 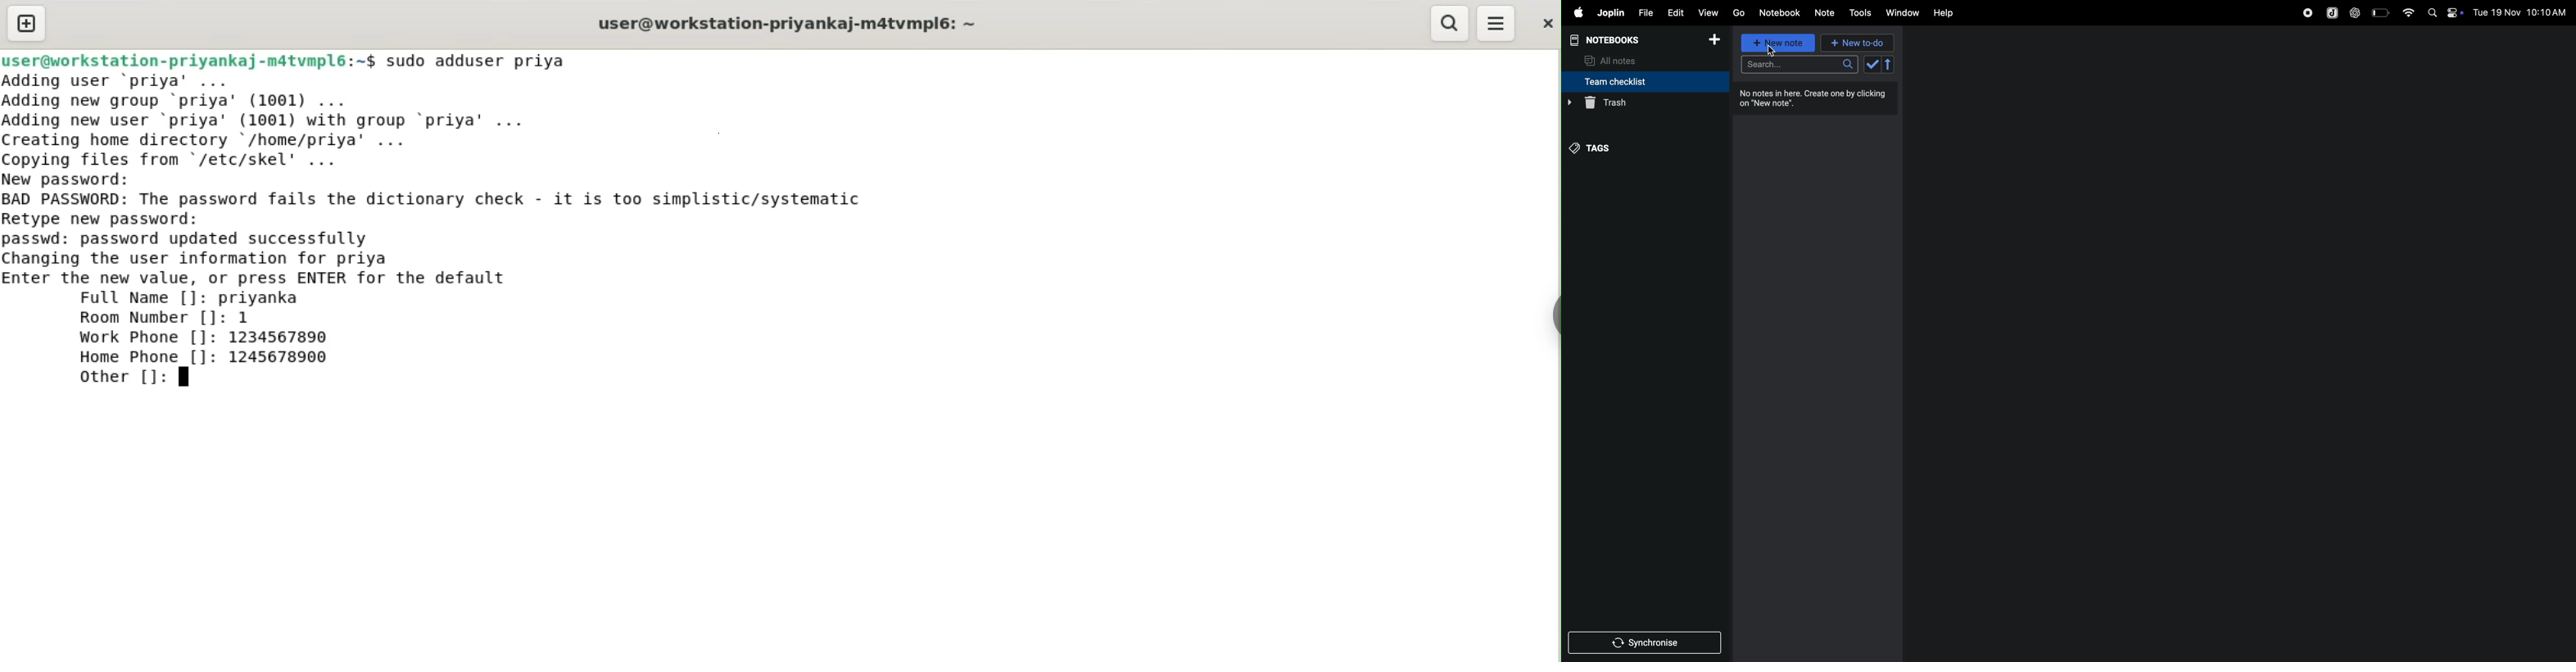 I want to click on tools, so click(x=1861, y=13).